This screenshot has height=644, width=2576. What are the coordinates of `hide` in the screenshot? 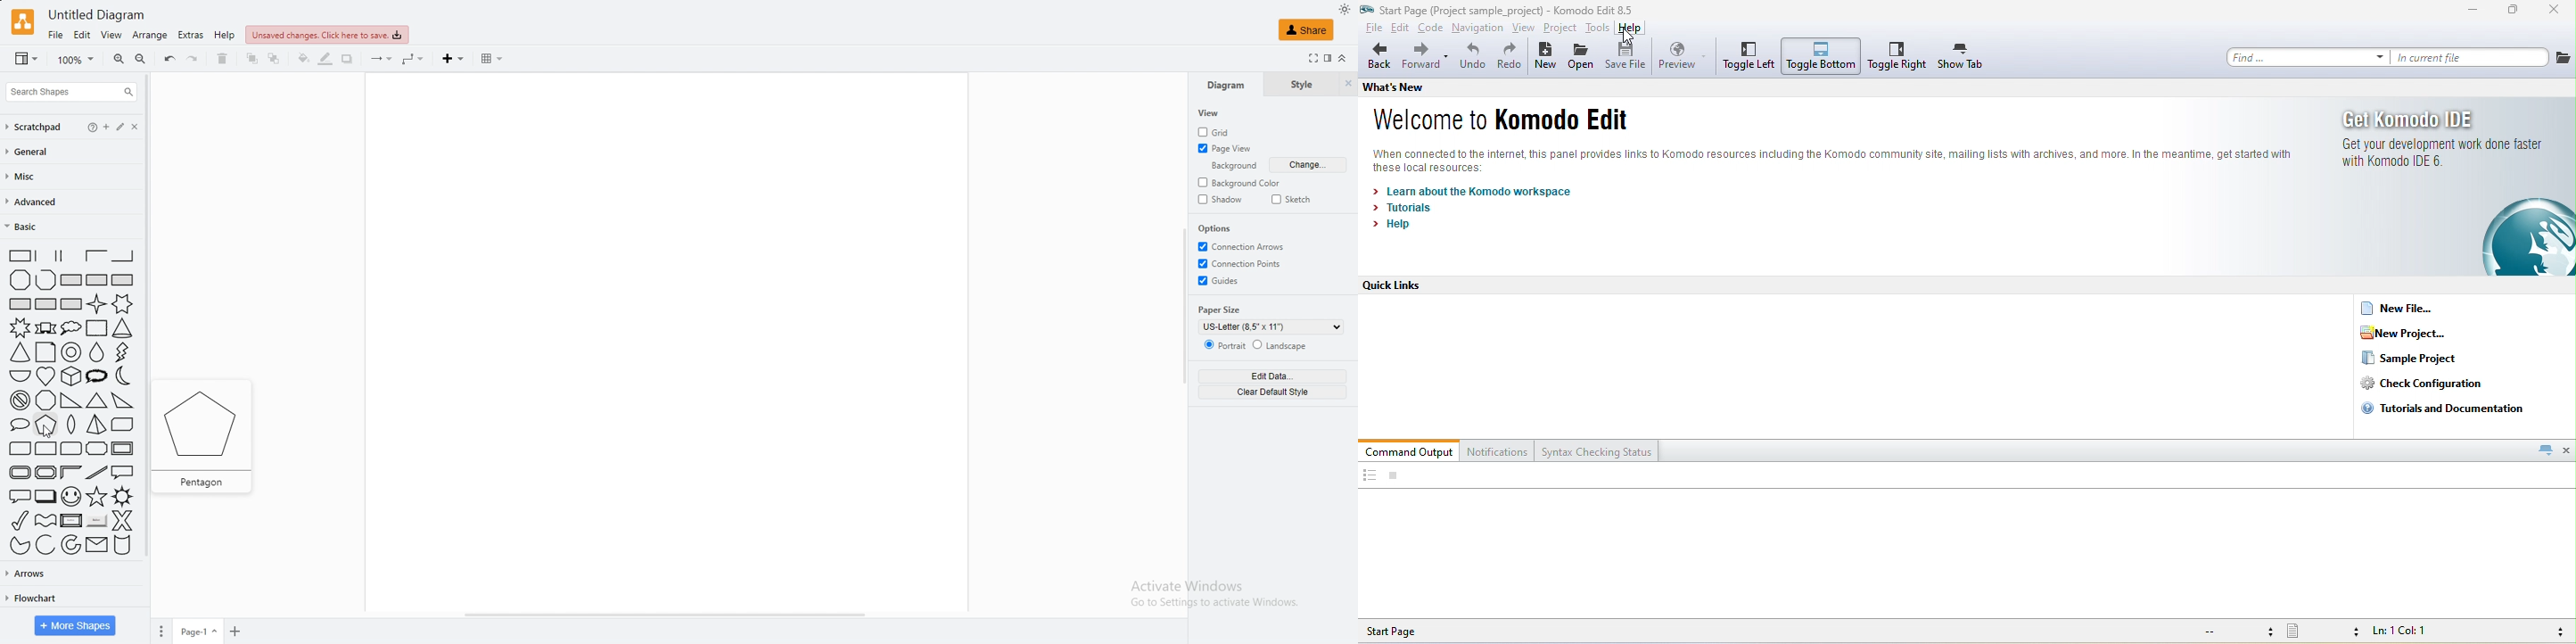 It's located at (1348, 85).